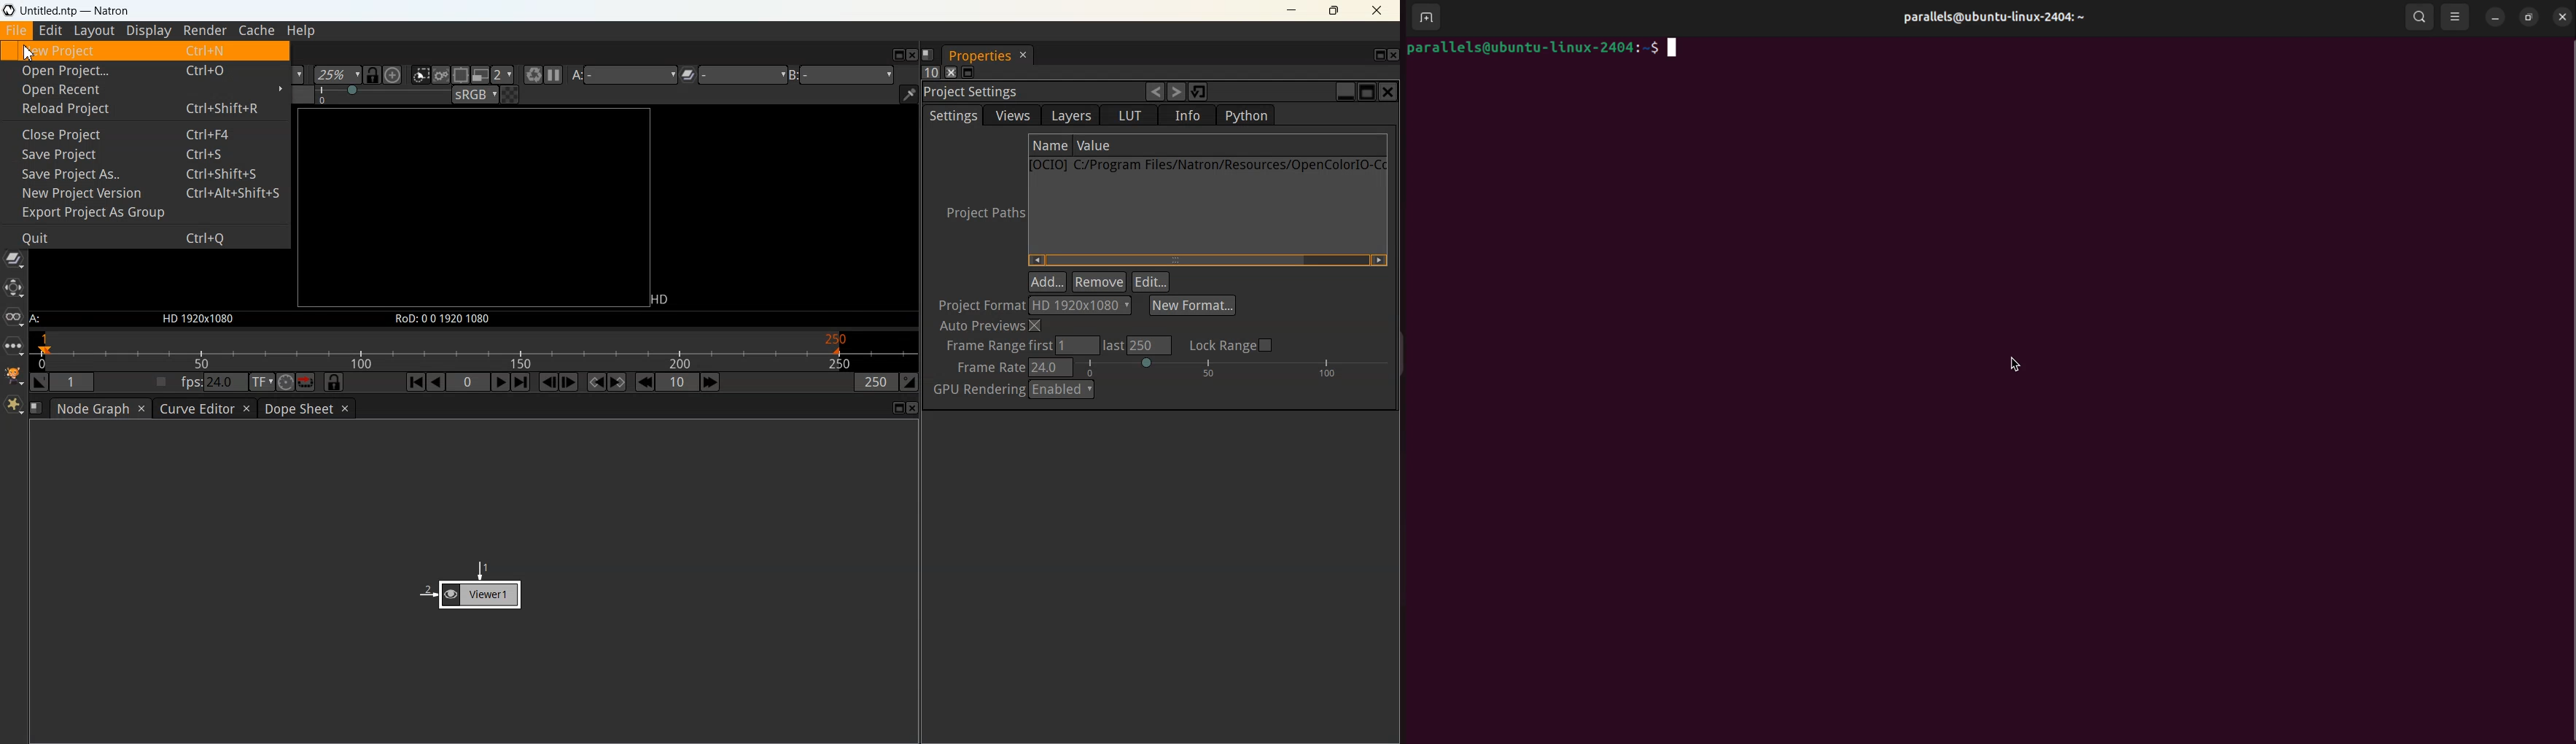 The image size is (2576, 756). Describe the element at coordinates (1245, 115) in the screenshot. I see `Python` at that location.